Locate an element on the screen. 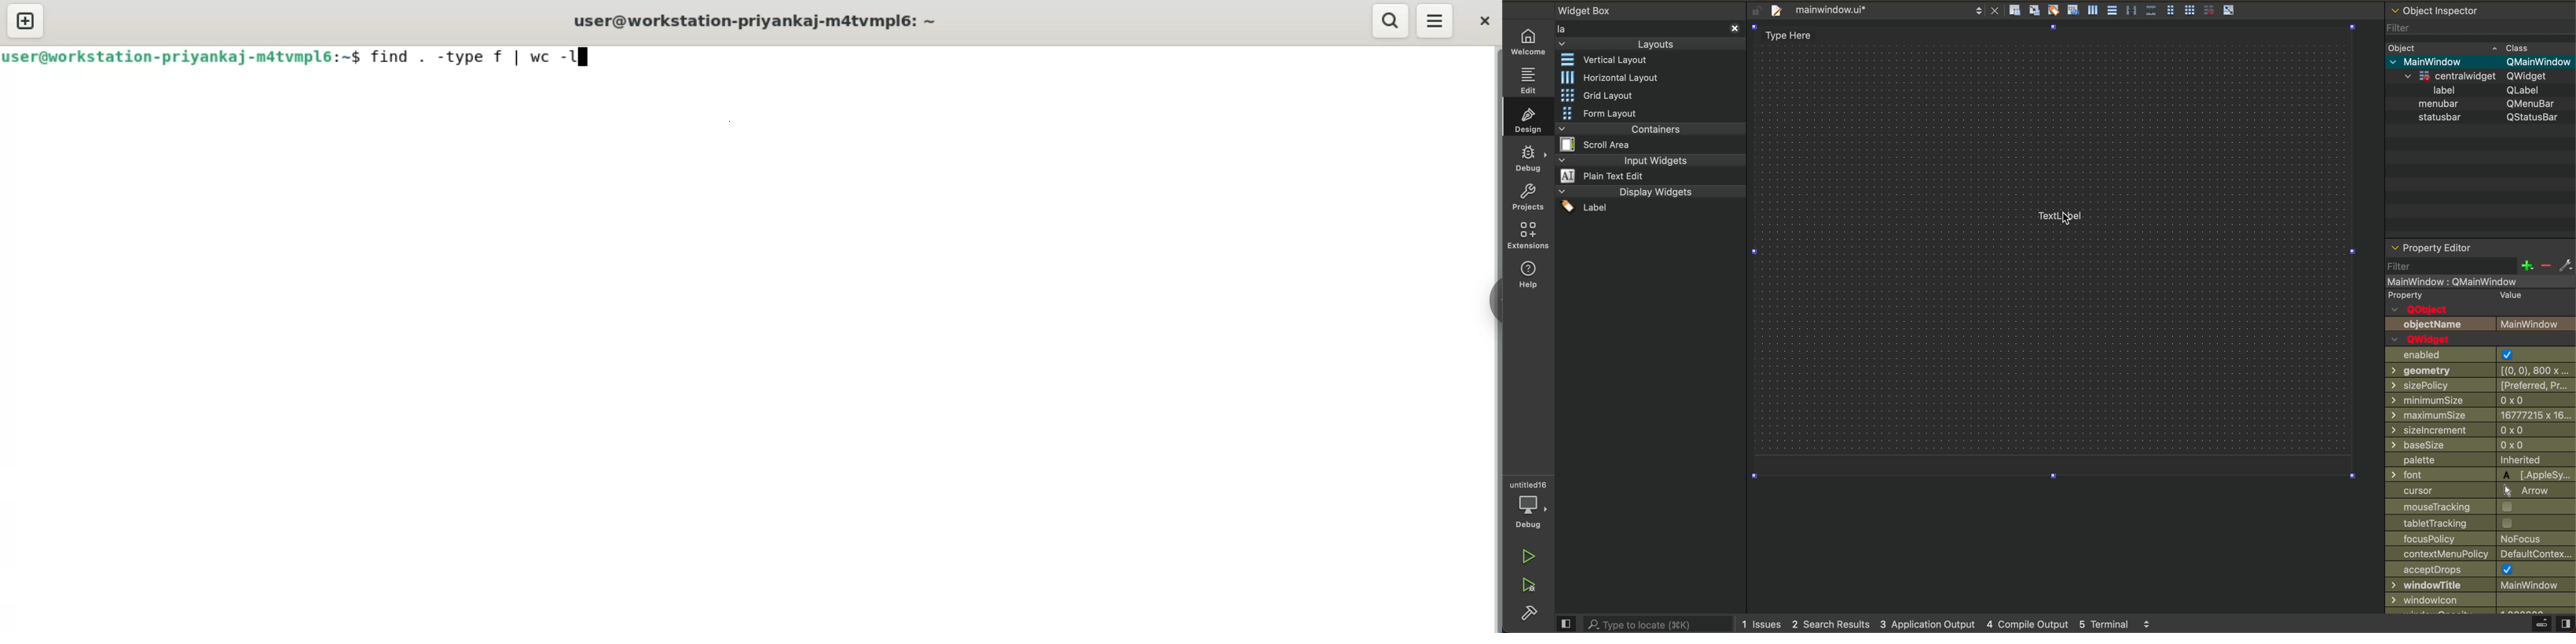  qwidget is located at coordinates (2477, 77).